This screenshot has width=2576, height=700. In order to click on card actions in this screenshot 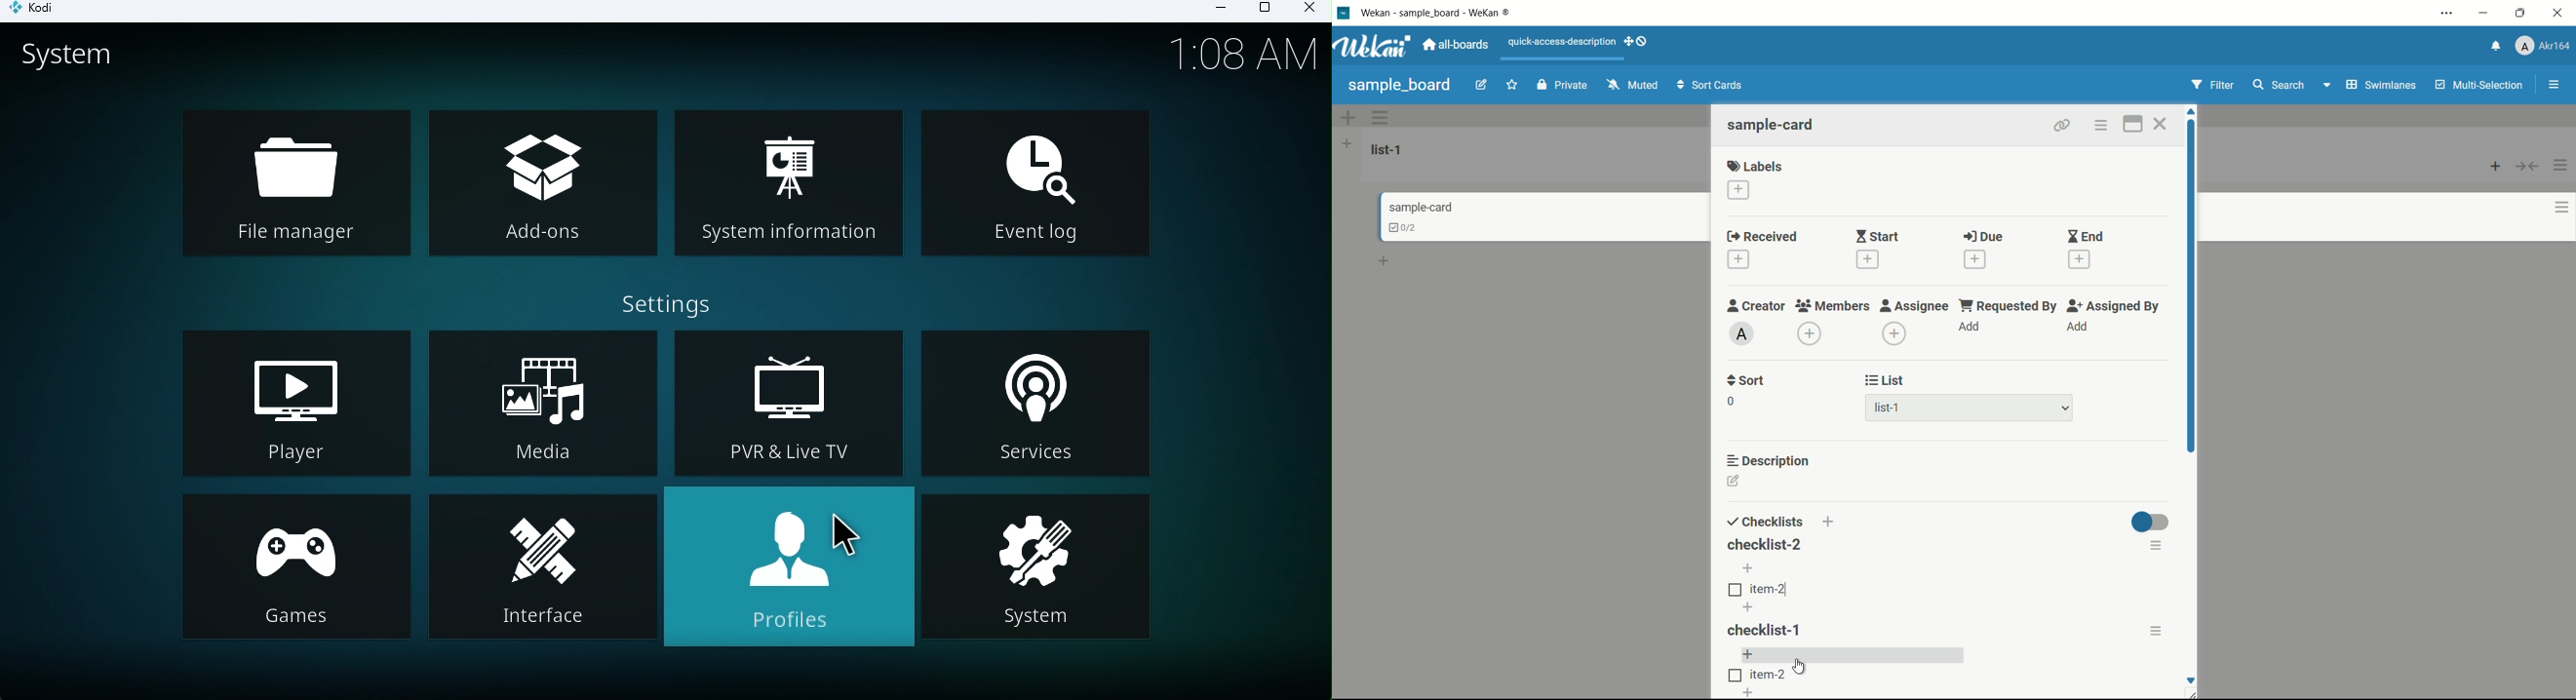, I will do `click(2562, 207)`.